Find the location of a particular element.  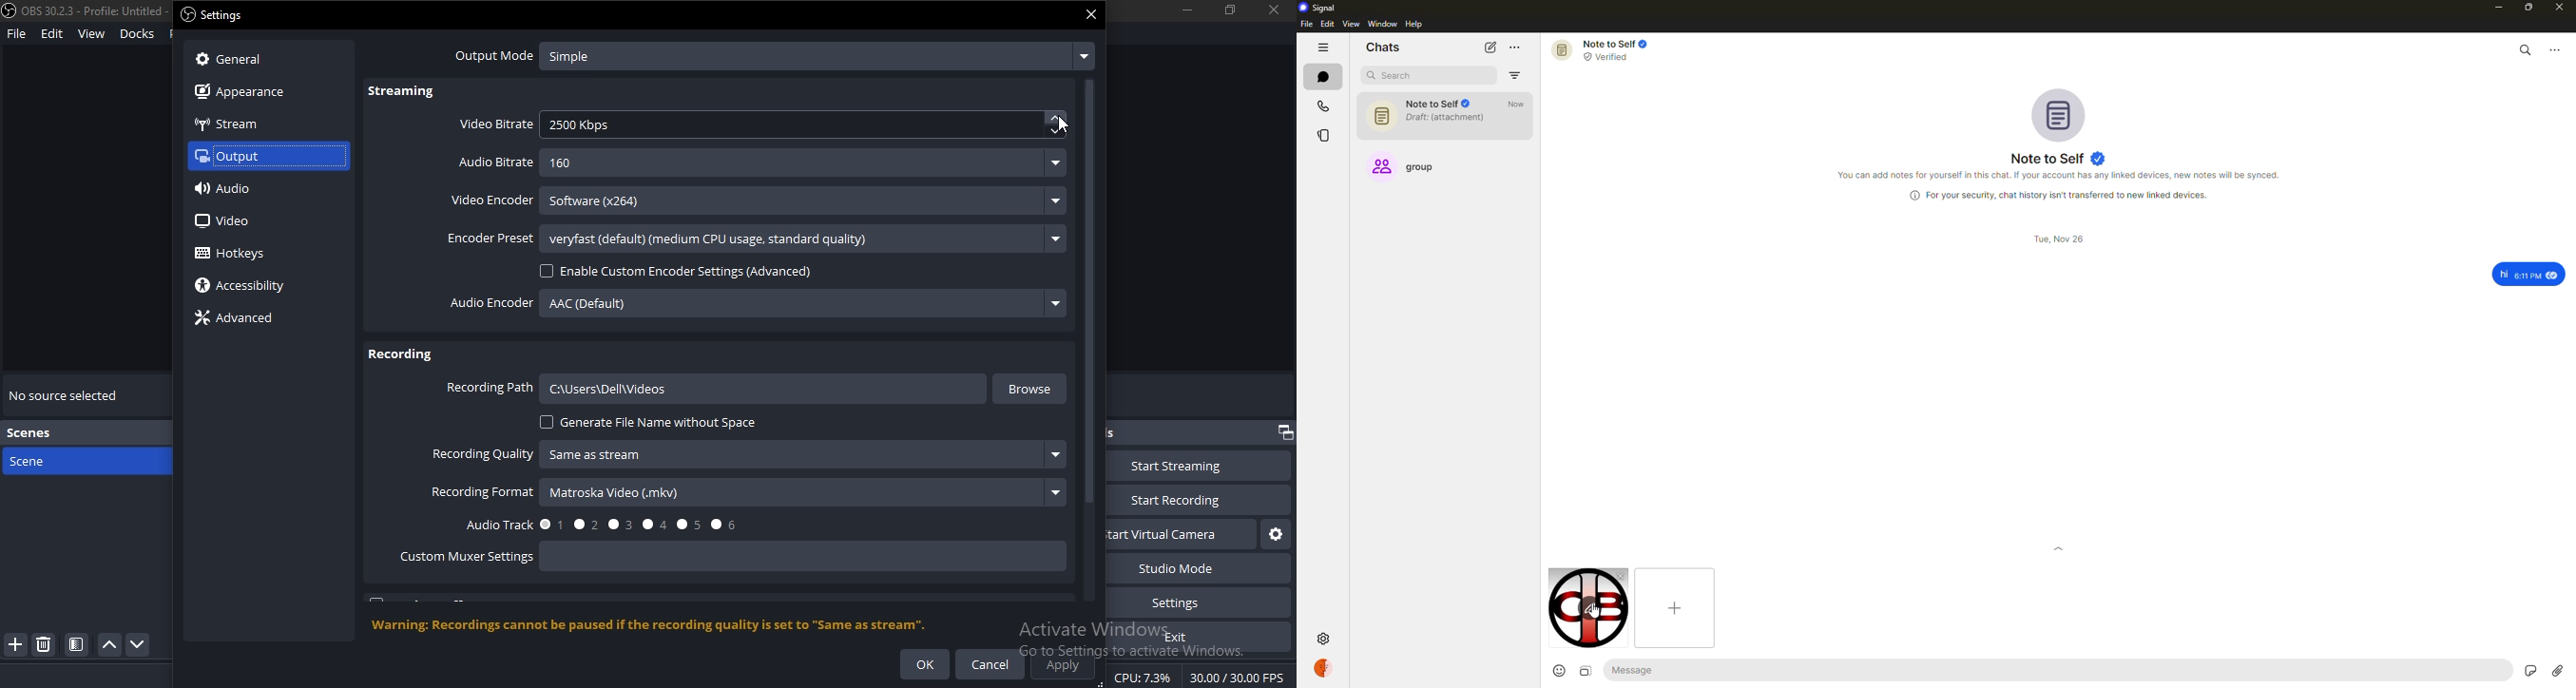

note to self is located at coordinates (1449, 115).